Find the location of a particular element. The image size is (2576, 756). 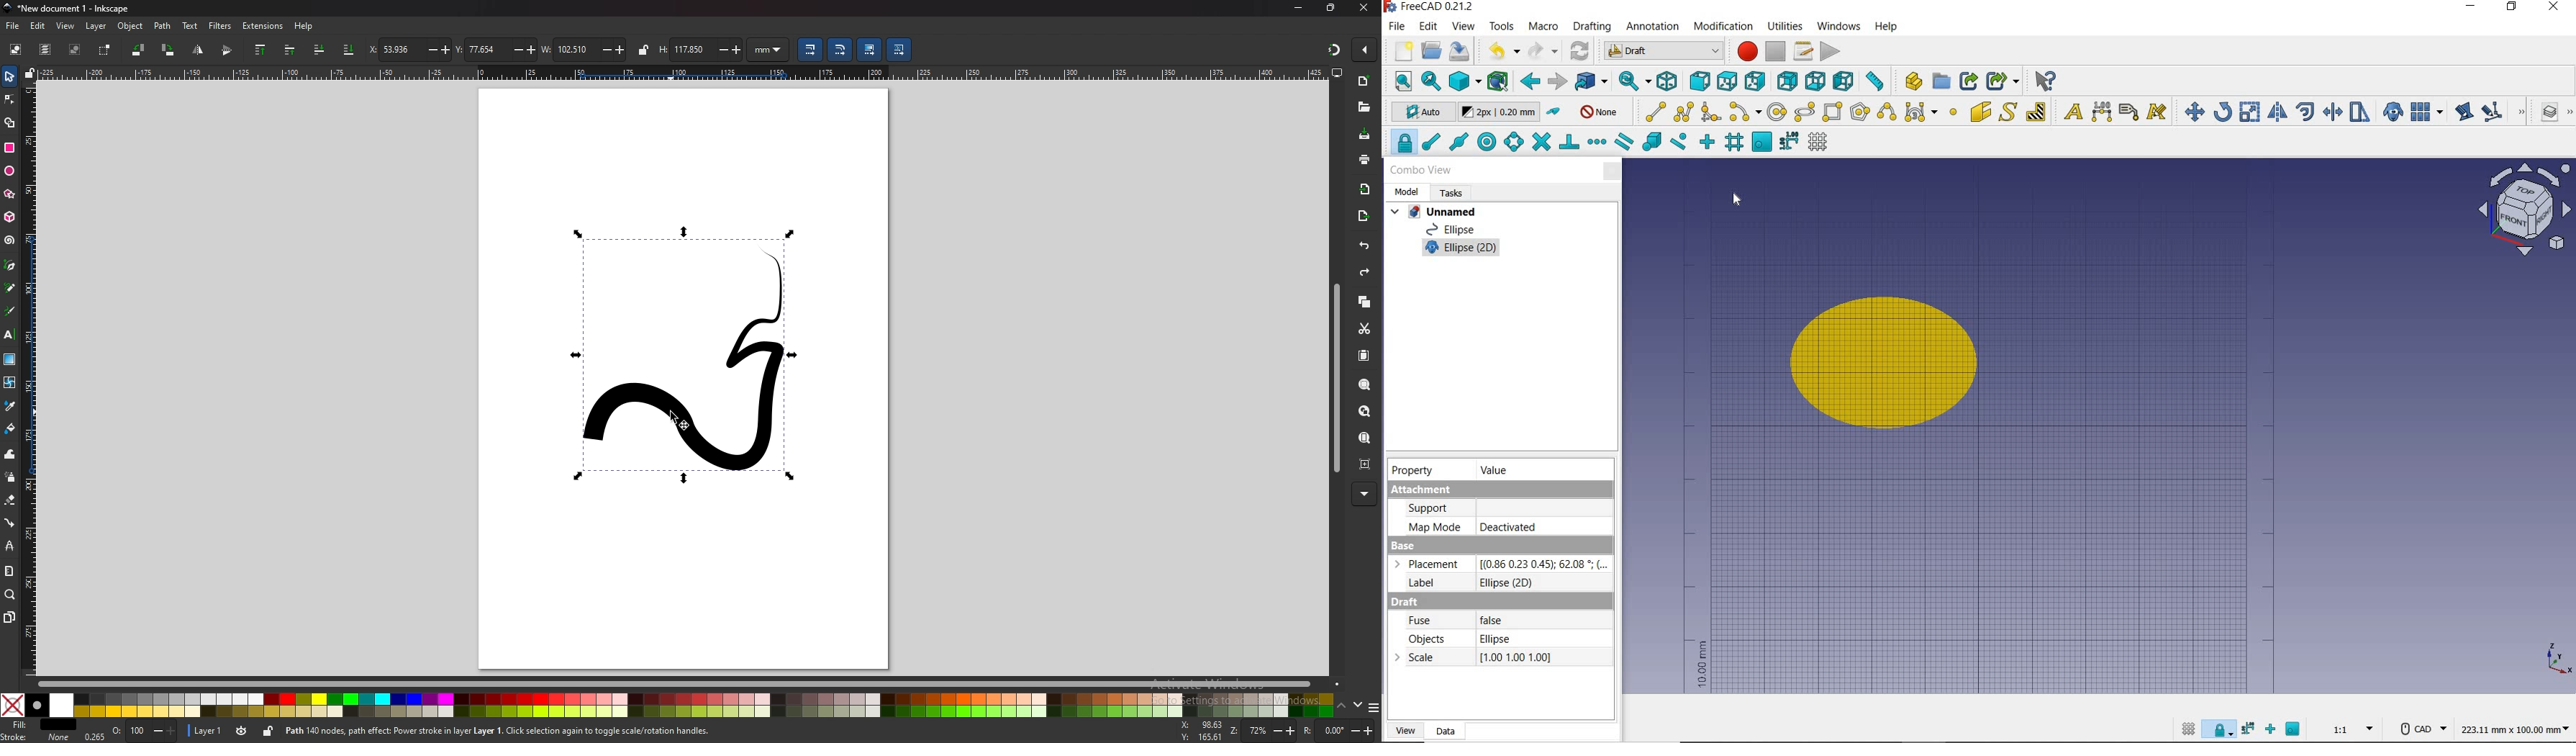

refresh is located at coordinates (1580, 53).